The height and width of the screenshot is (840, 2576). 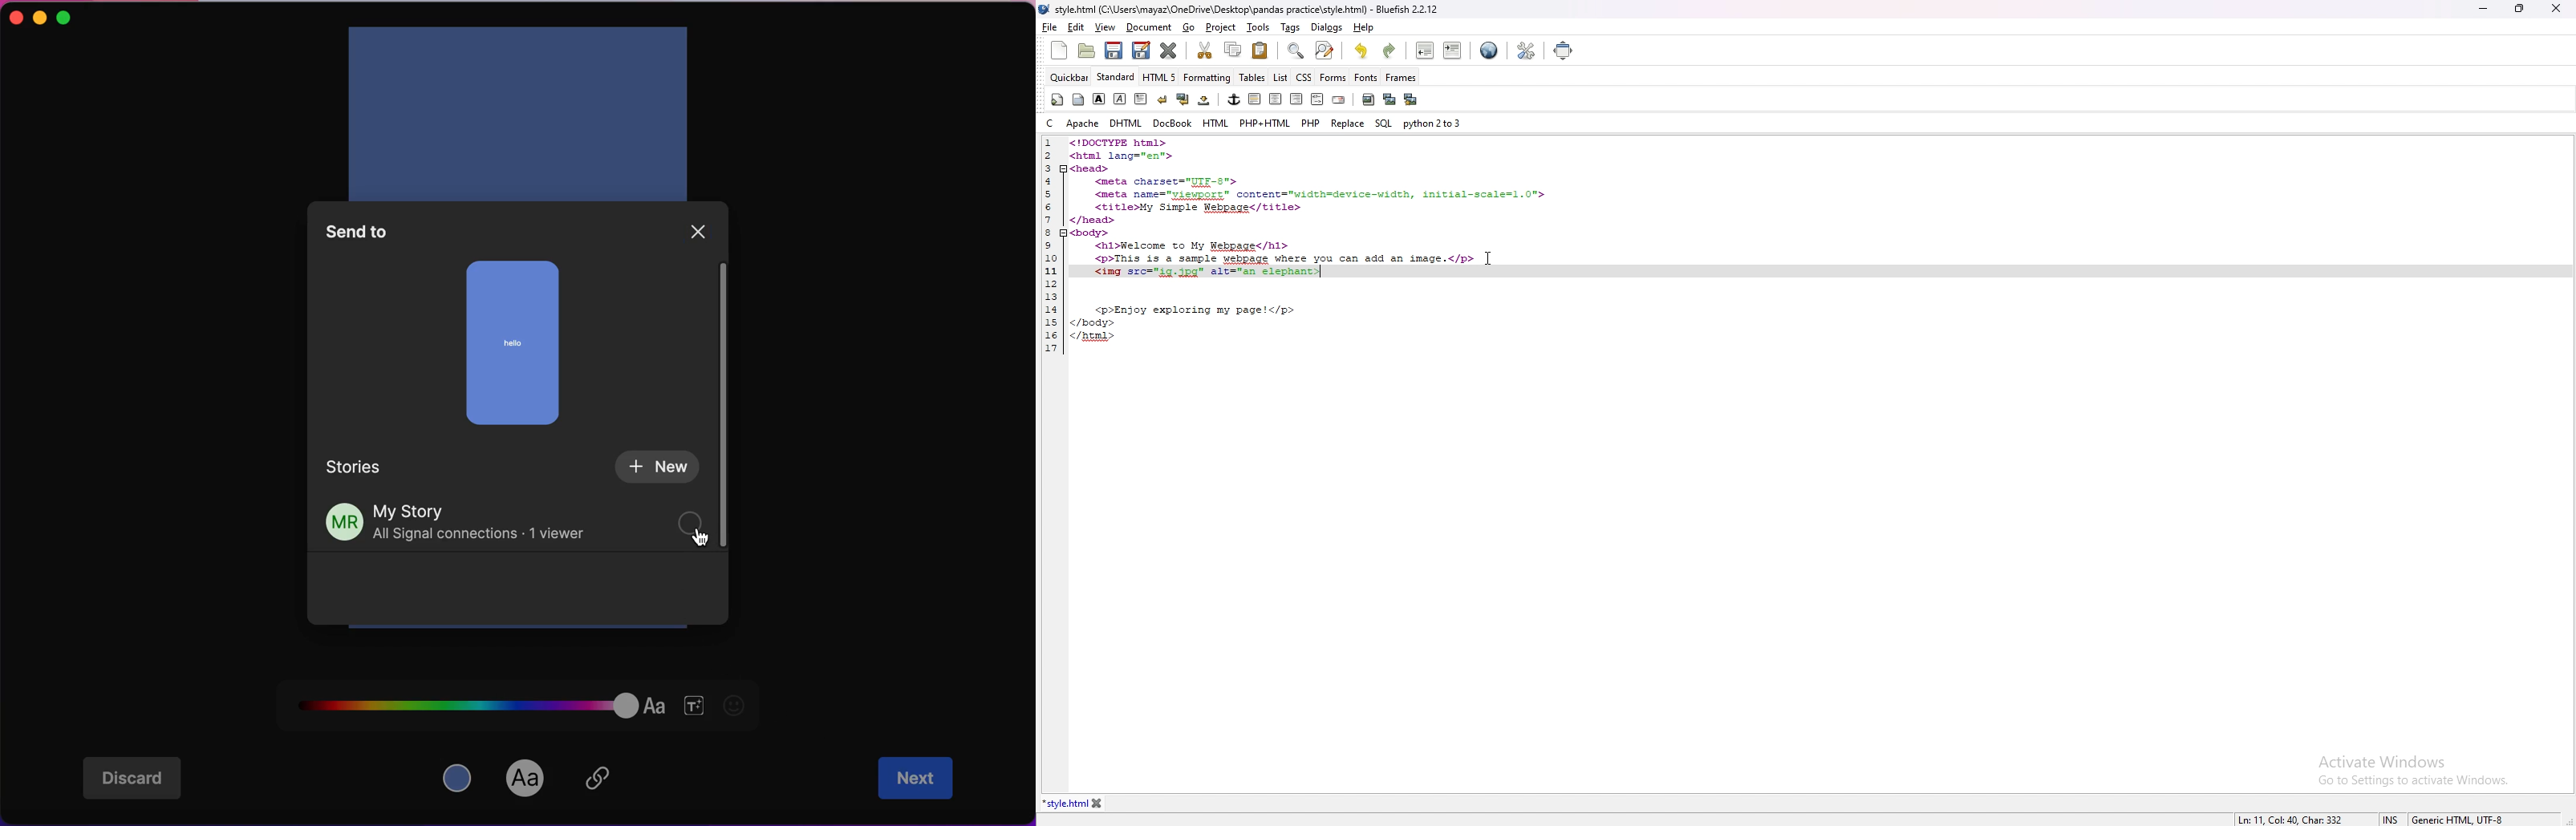 I want to click on web preview, so click(x=1491, y=51).